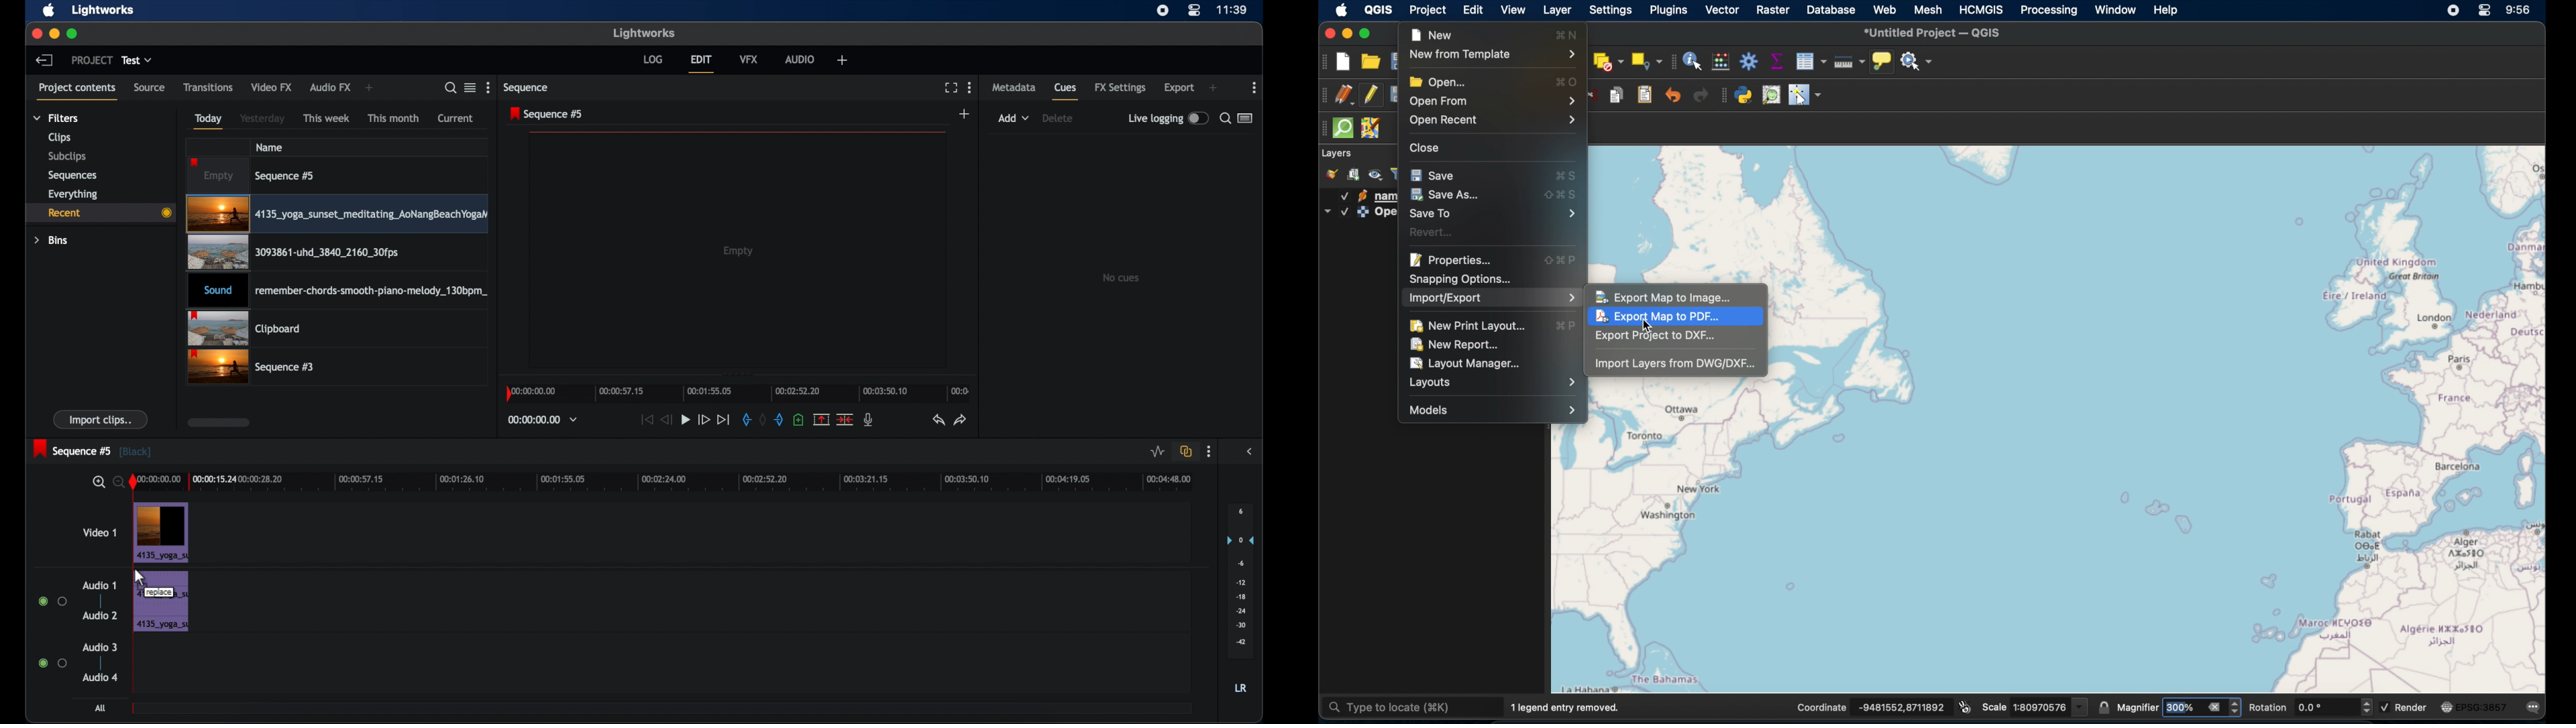  Describe the element at coordinates (937, 420) in the screenshot. I see `undo` at that location.